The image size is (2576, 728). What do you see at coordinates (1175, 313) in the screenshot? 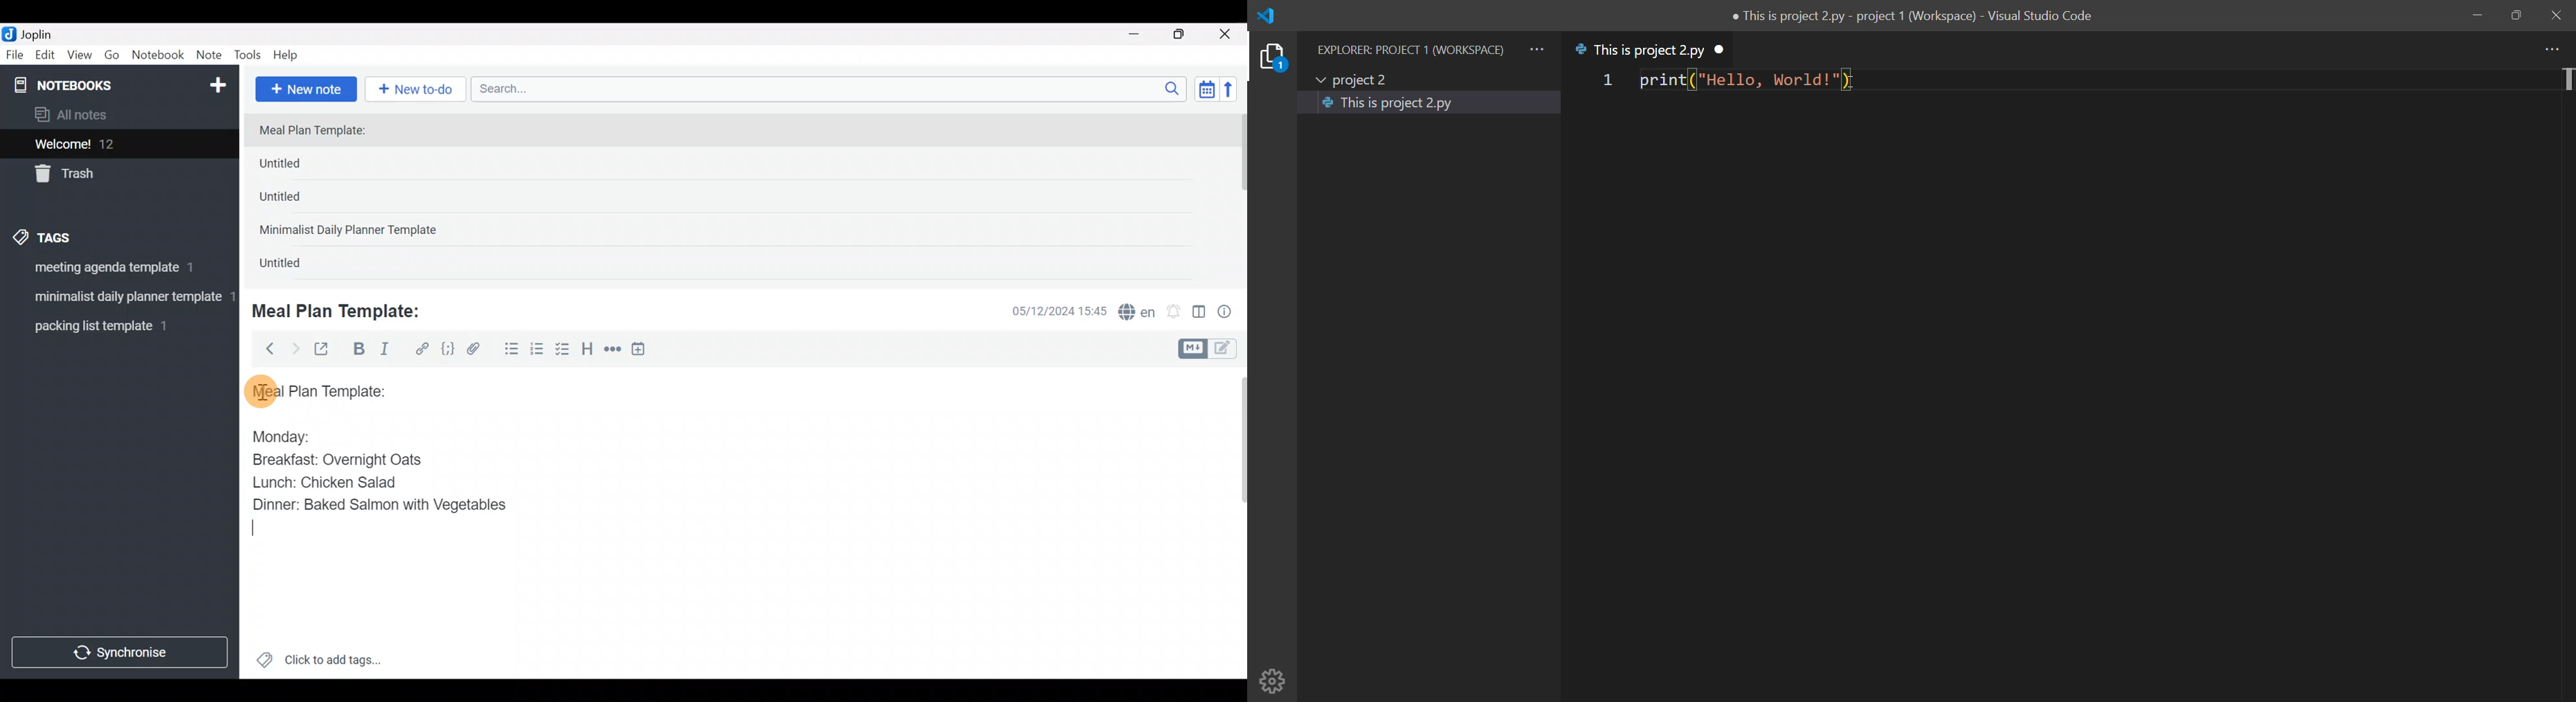
I see `Set alarm` at bounding box center [1175, 313].